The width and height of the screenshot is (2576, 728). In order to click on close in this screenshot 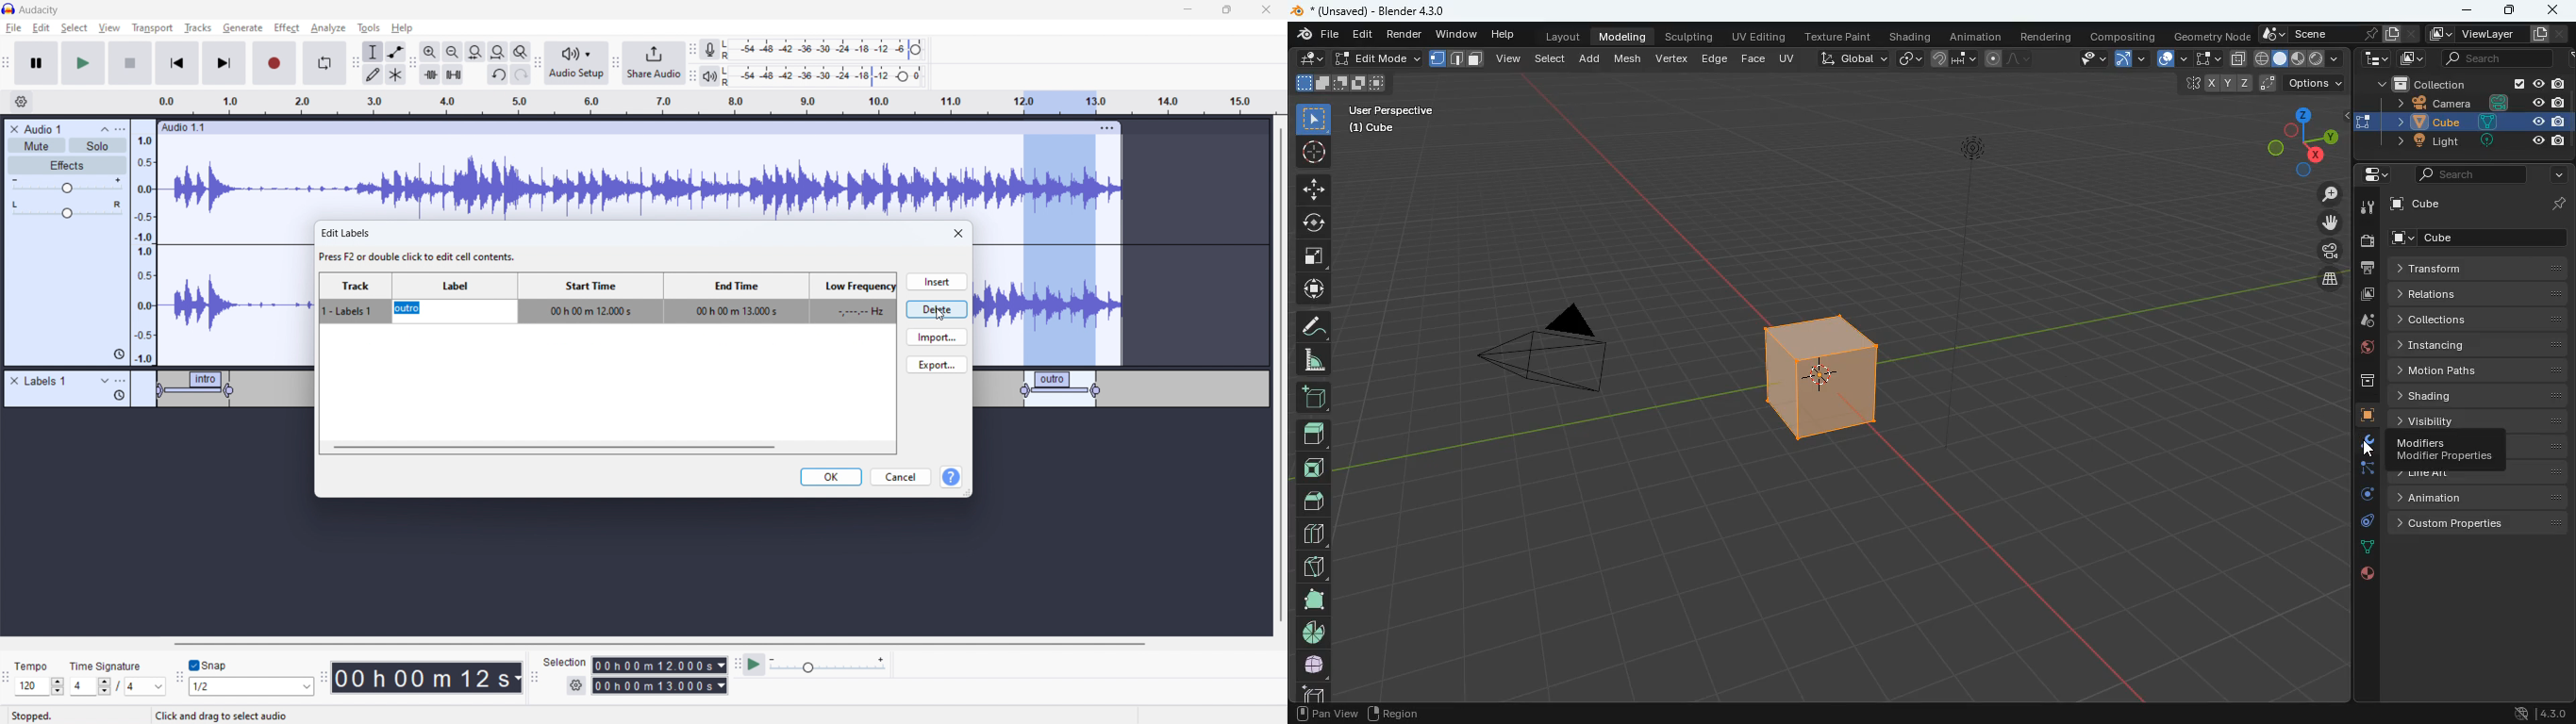, I will do `click(1266, 10)`.